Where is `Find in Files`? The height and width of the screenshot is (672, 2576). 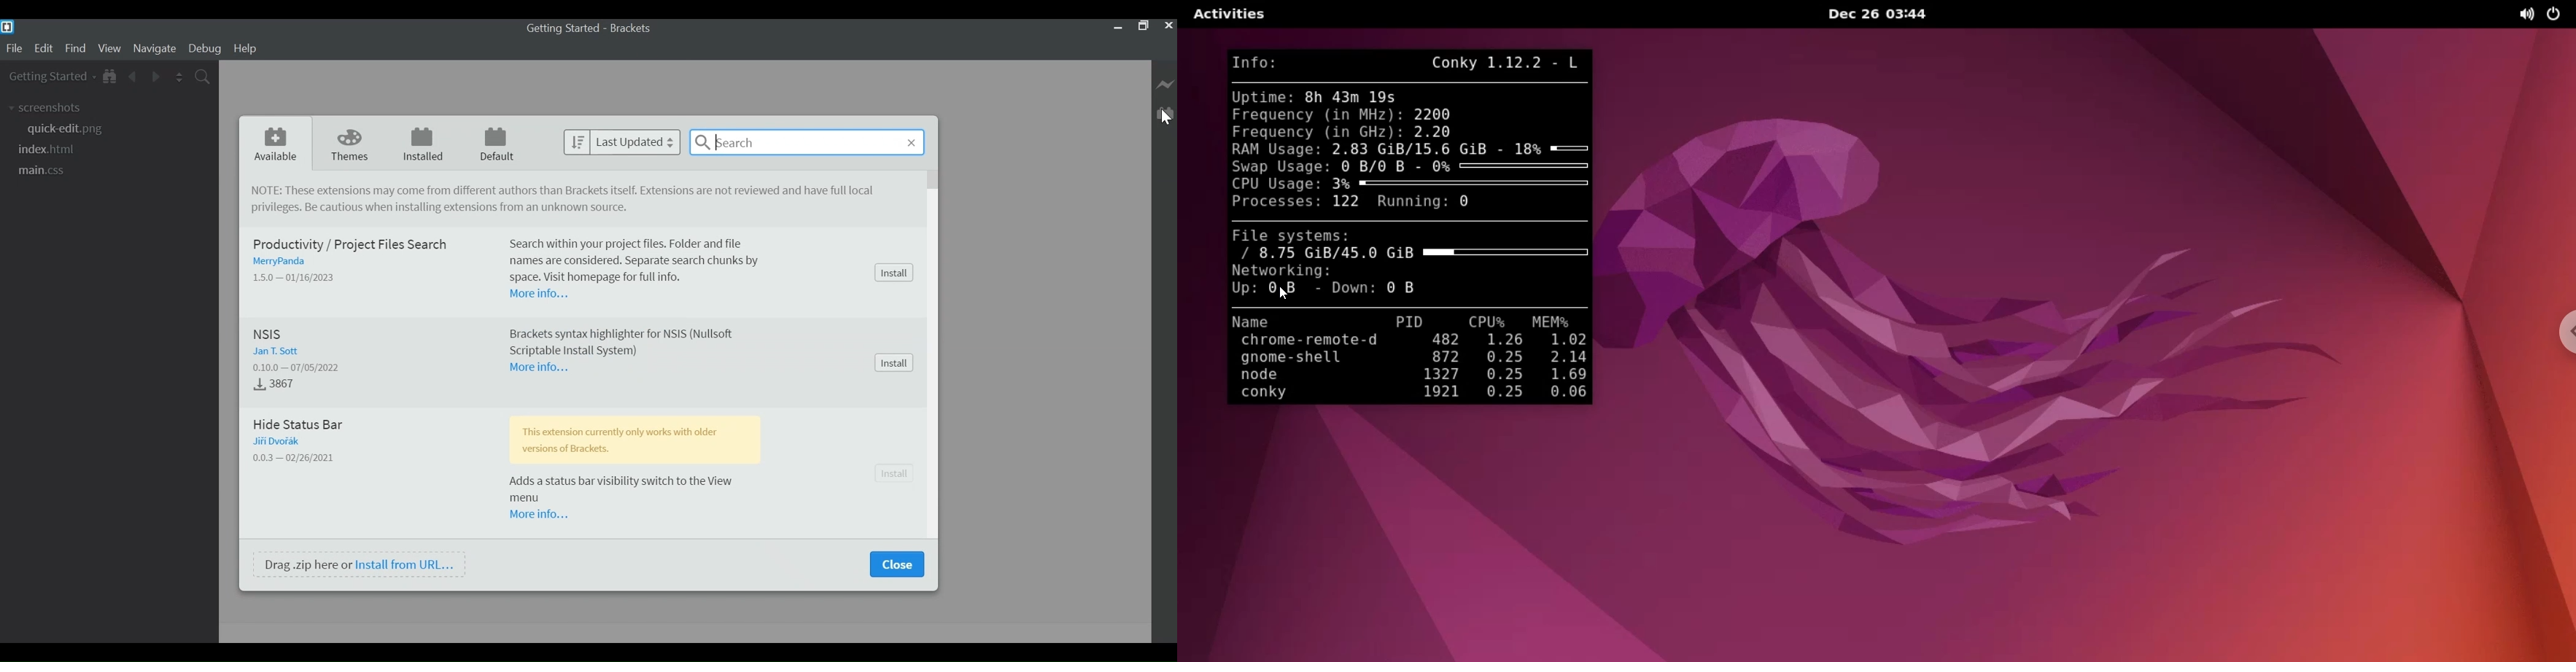 Find in Files is located at coordinates (204, 77).